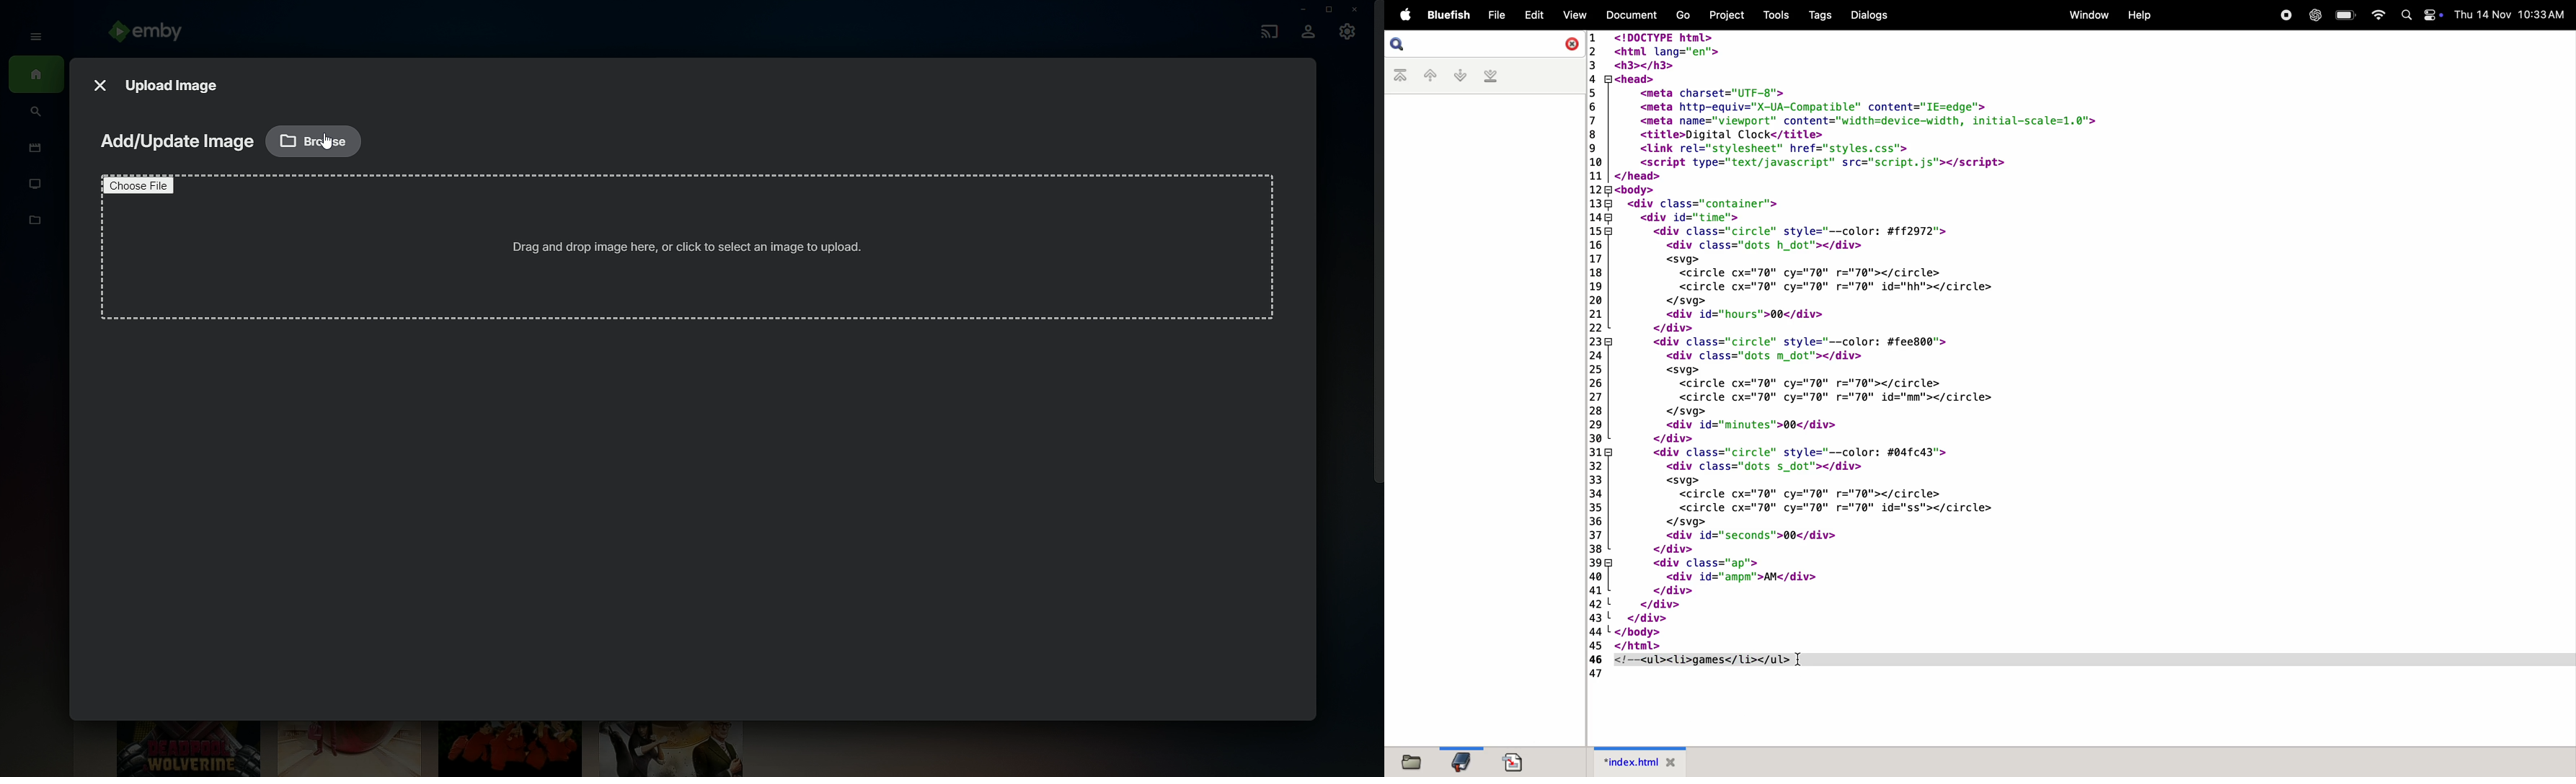 This screenshot has width=2576, height=784. Describe the element at coordinates (1308, 33) in the screenshot. I see `Account` at that location.